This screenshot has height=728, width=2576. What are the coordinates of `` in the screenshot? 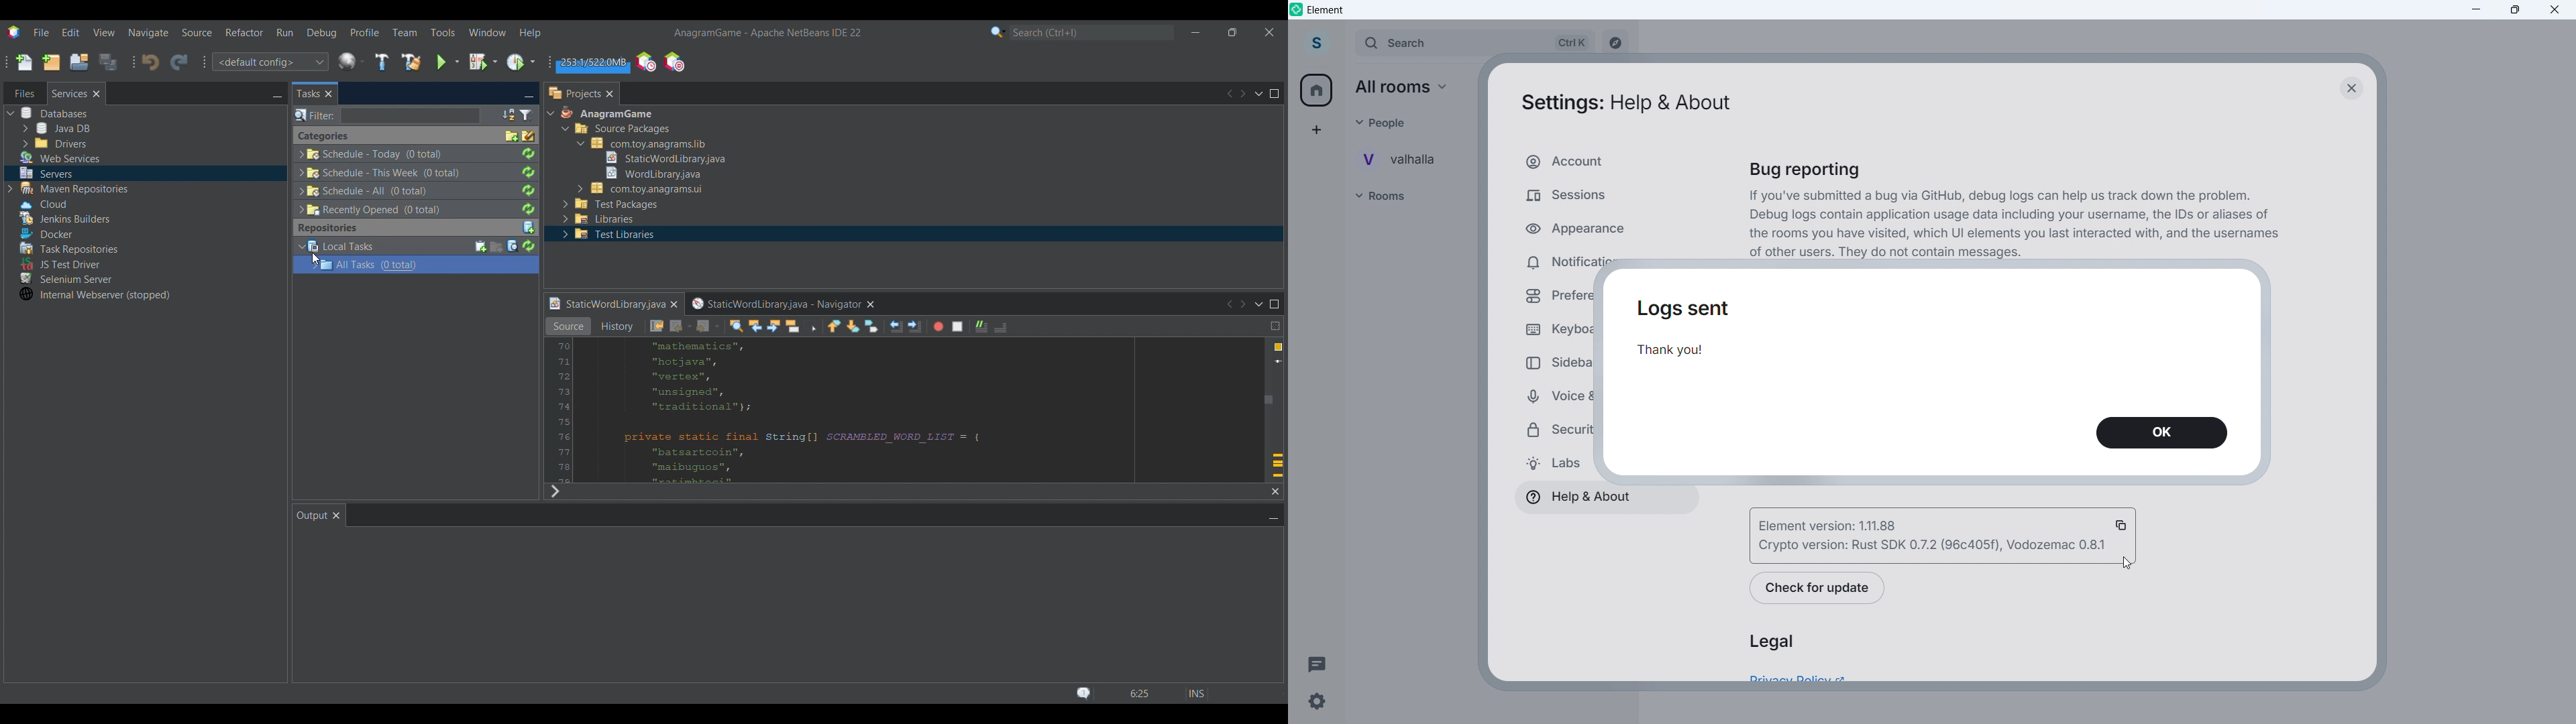 It's located at (413, 190).